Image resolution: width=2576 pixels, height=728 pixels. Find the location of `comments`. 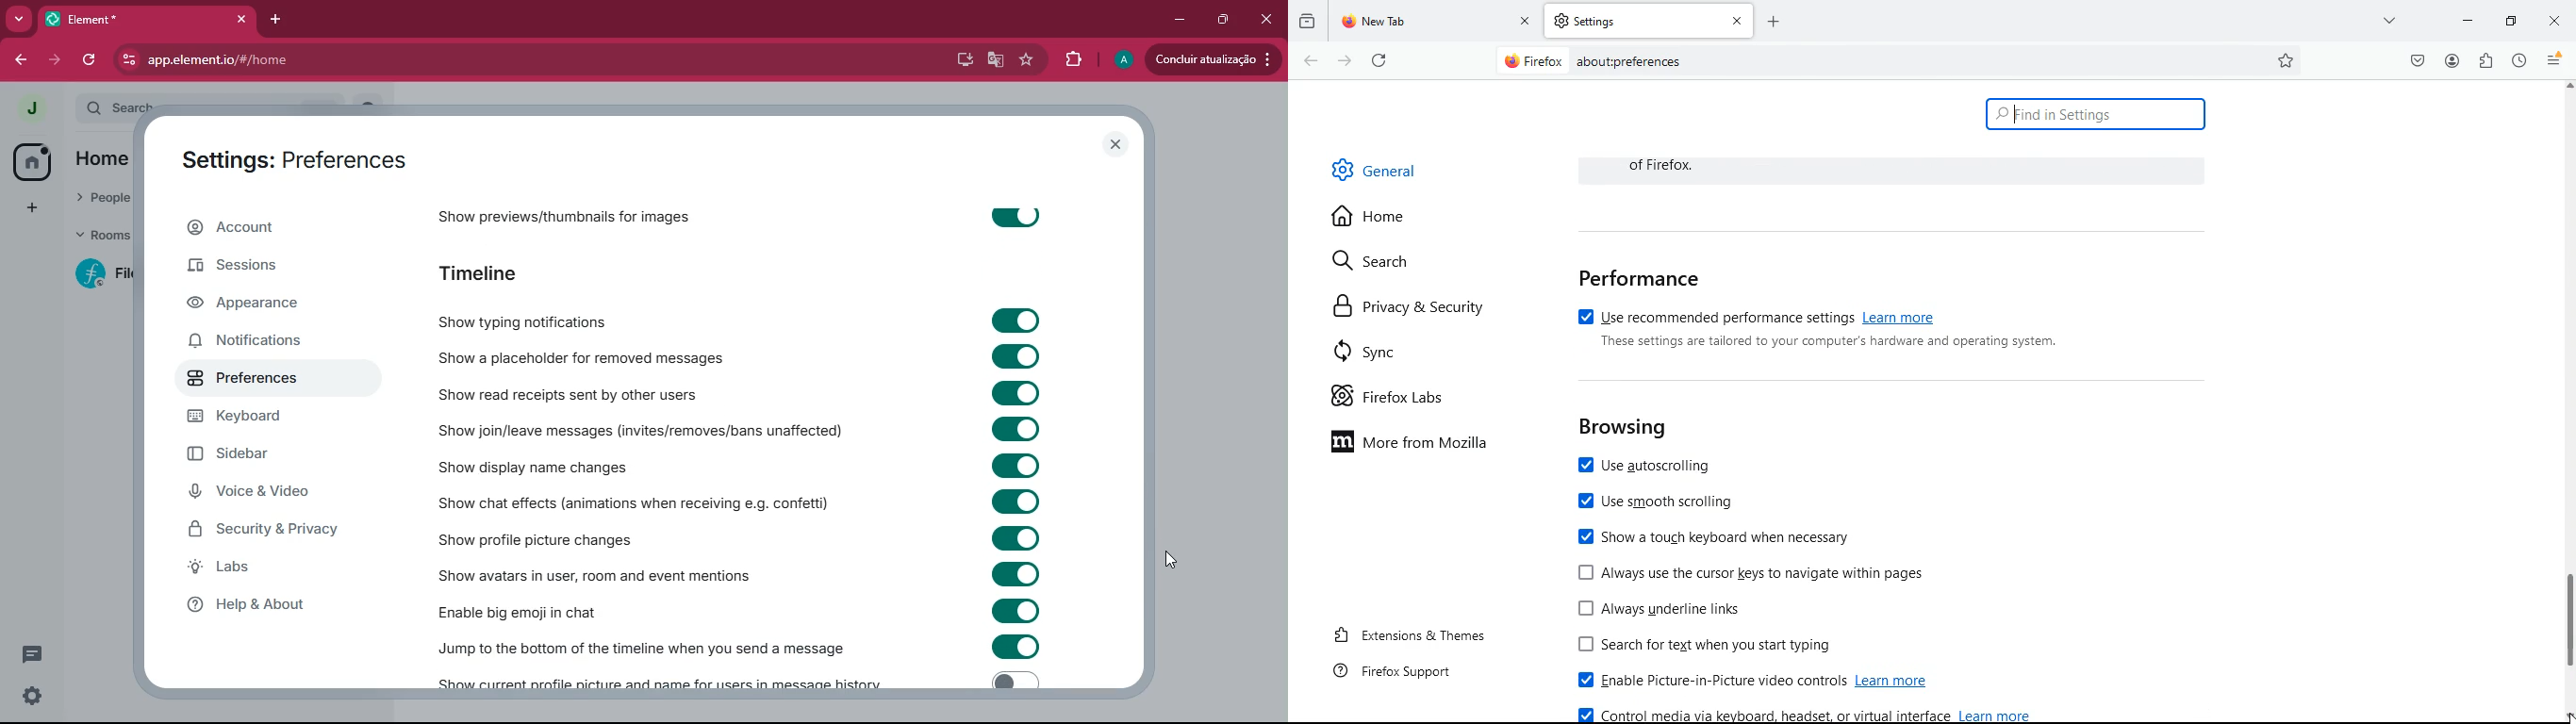

comments is located at coordinates (32, 654).